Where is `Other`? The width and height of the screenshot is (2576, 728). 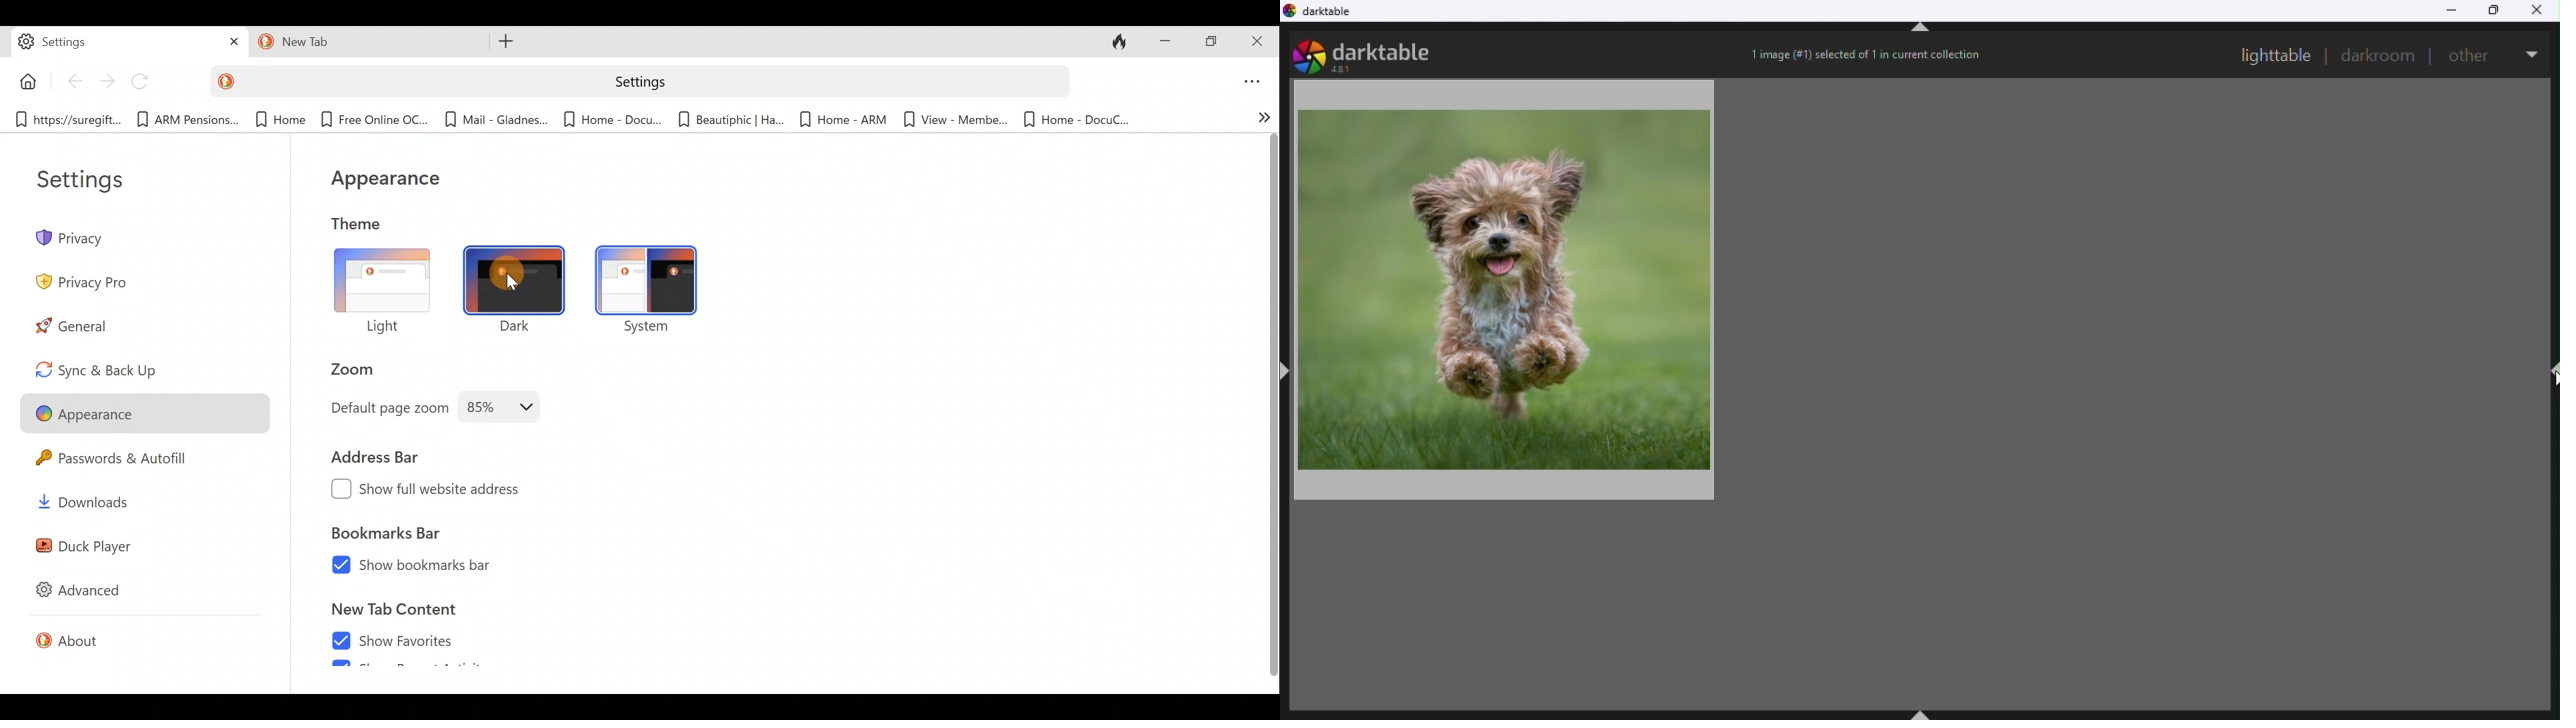 Other is located at coordinates (2472, 53).